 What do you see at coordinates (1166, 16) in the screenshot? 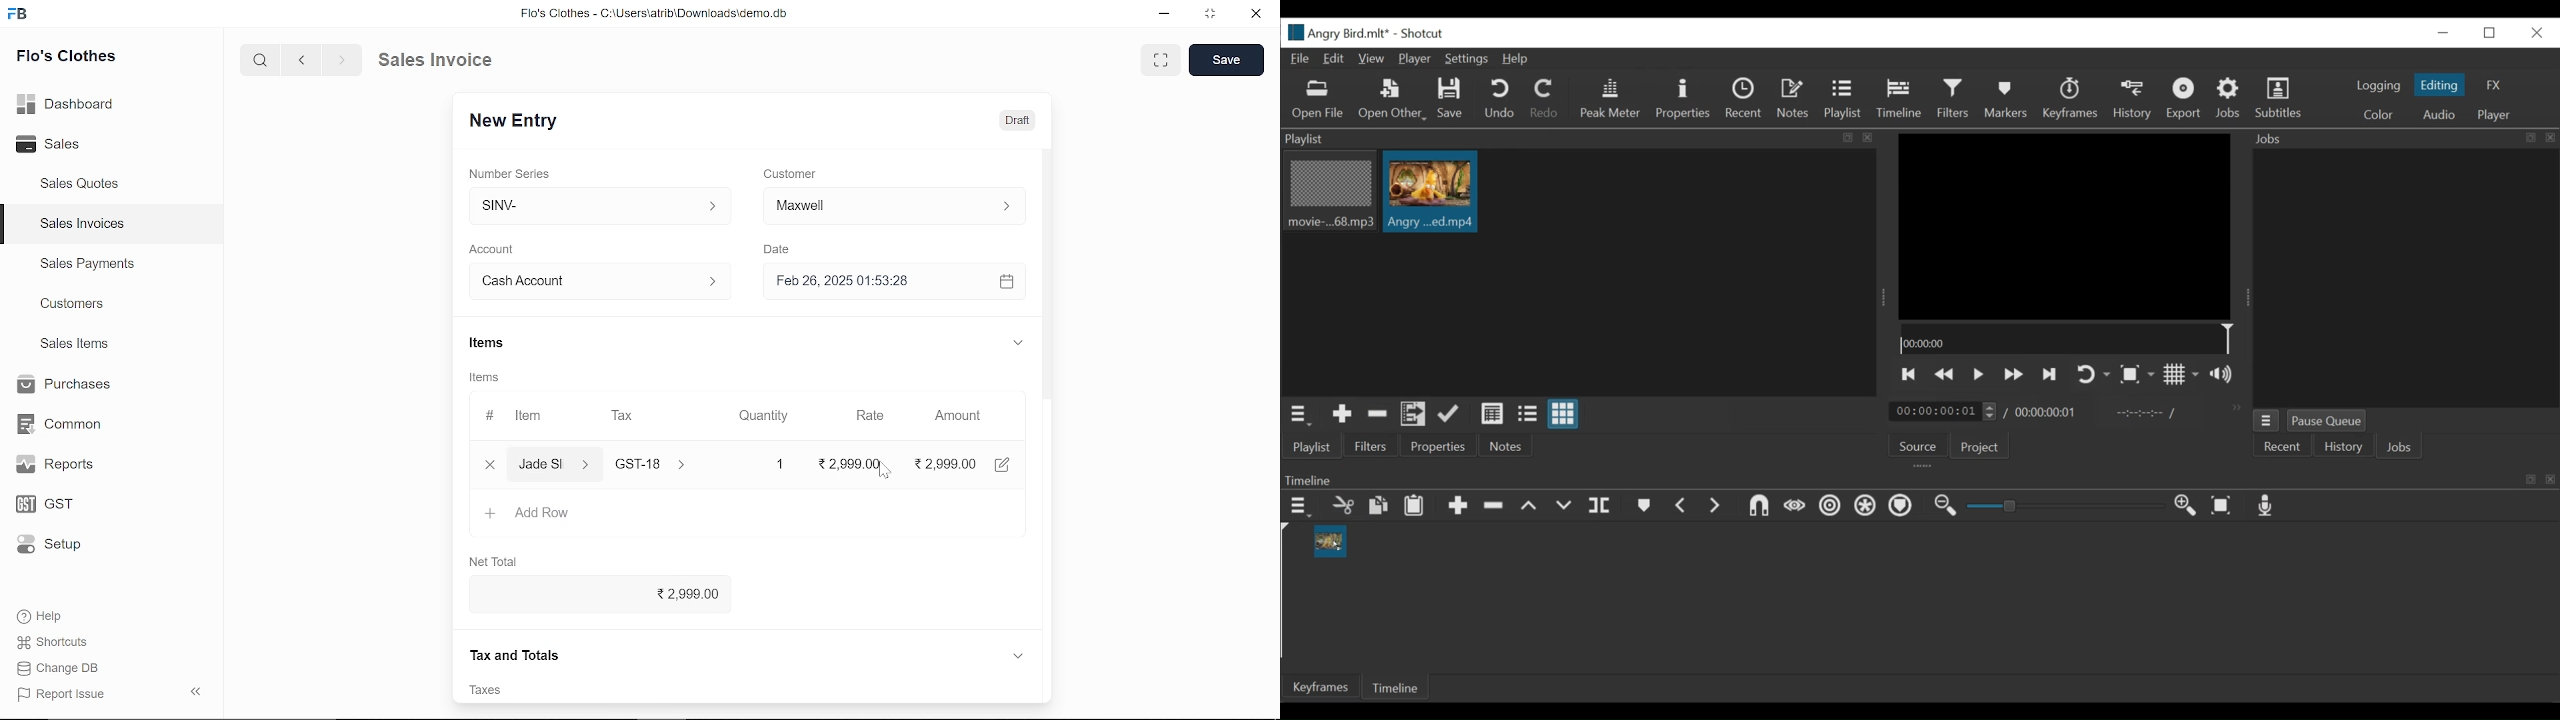
I see `minimize` at bounding box center [1166, 16].